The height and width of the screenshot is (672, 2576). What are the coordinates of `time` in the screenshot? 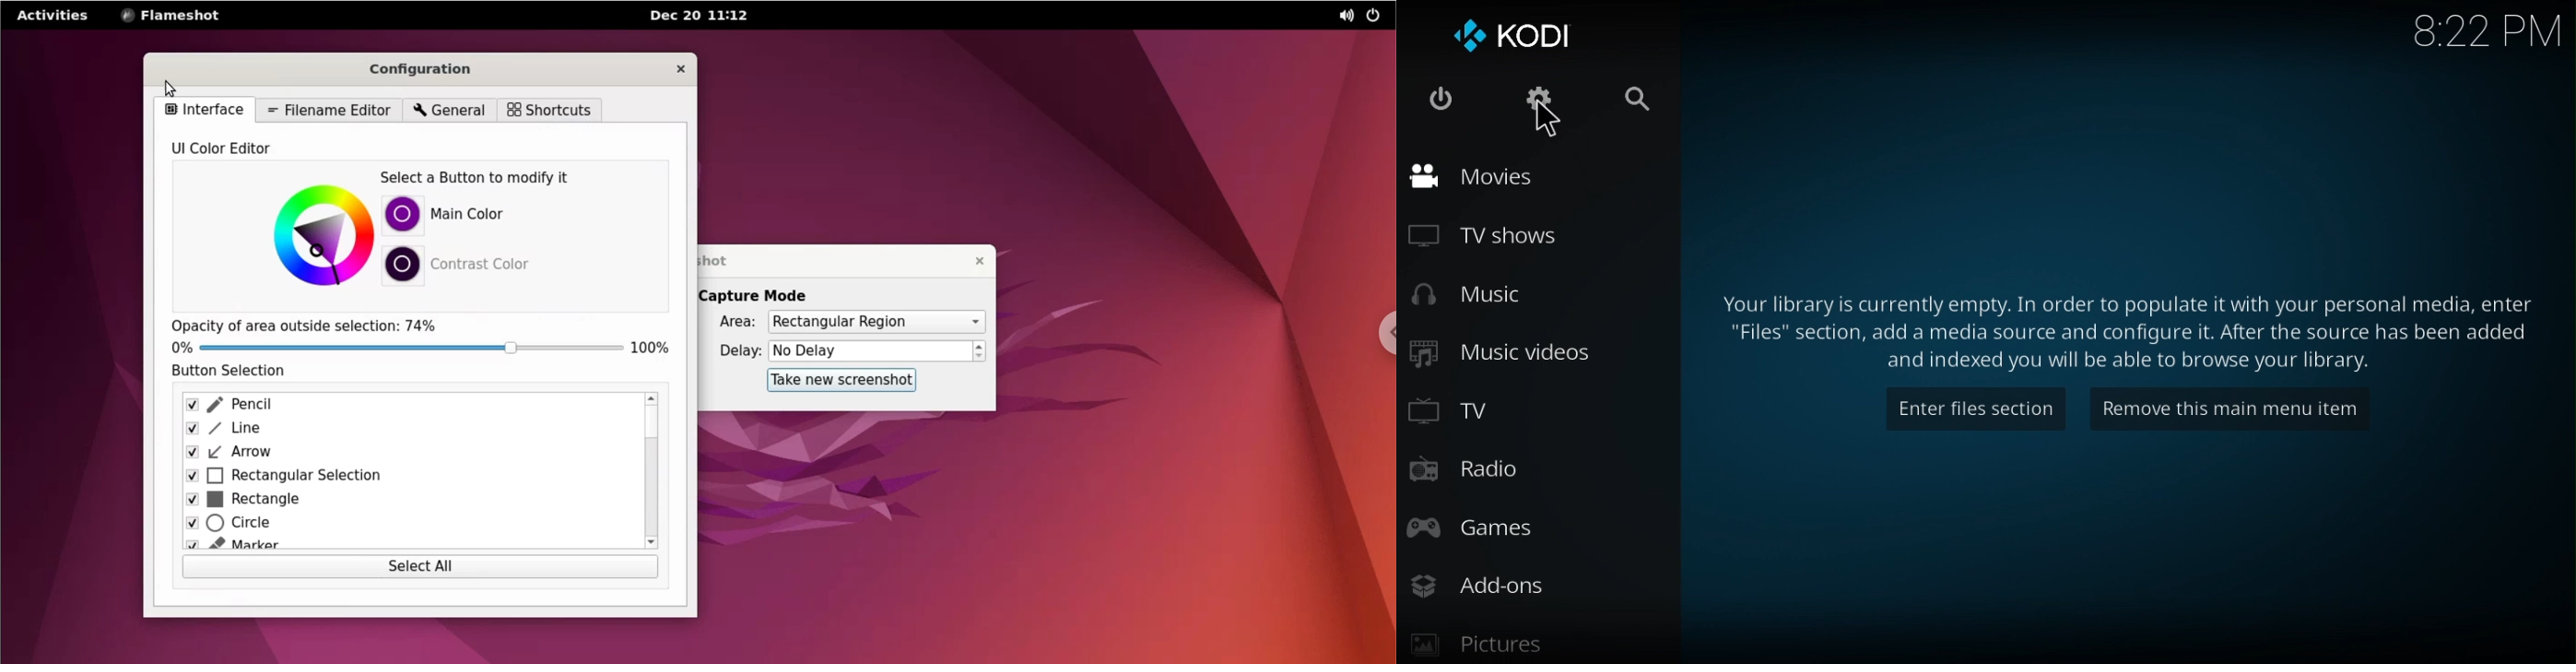 It's located at (2487, 30).